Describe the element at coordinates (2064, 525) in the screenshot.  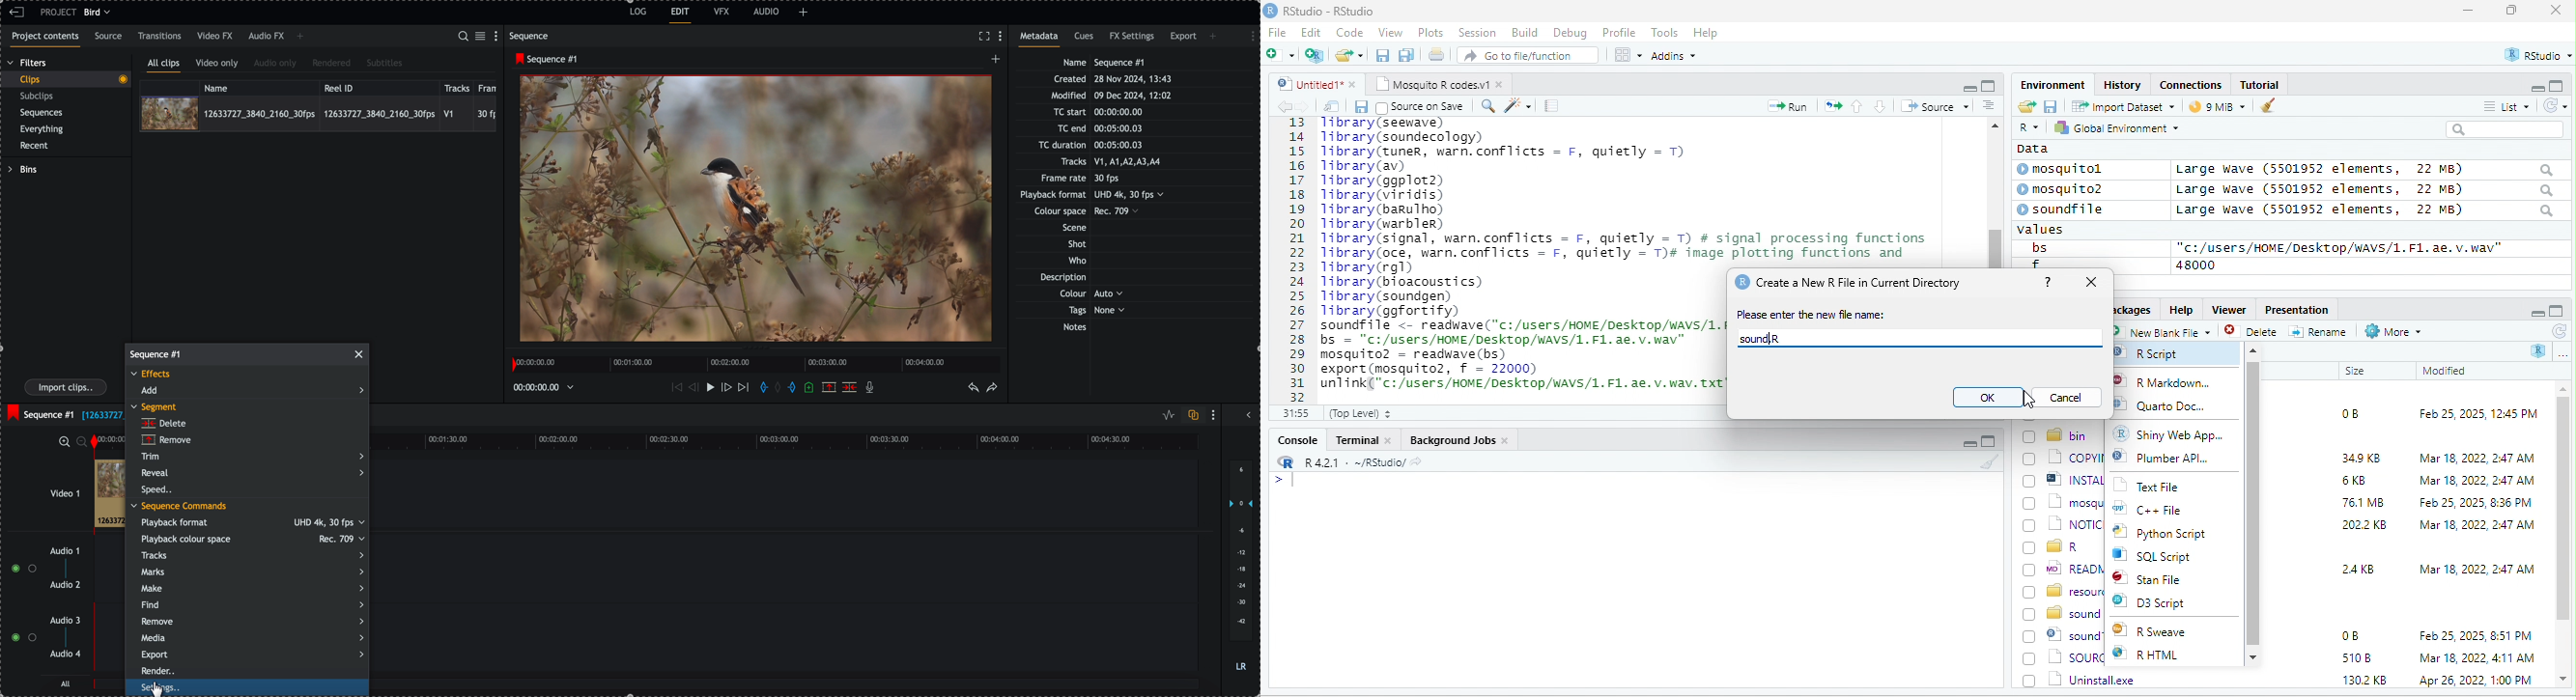
I see `(7) 1 NOTICE` at that location.